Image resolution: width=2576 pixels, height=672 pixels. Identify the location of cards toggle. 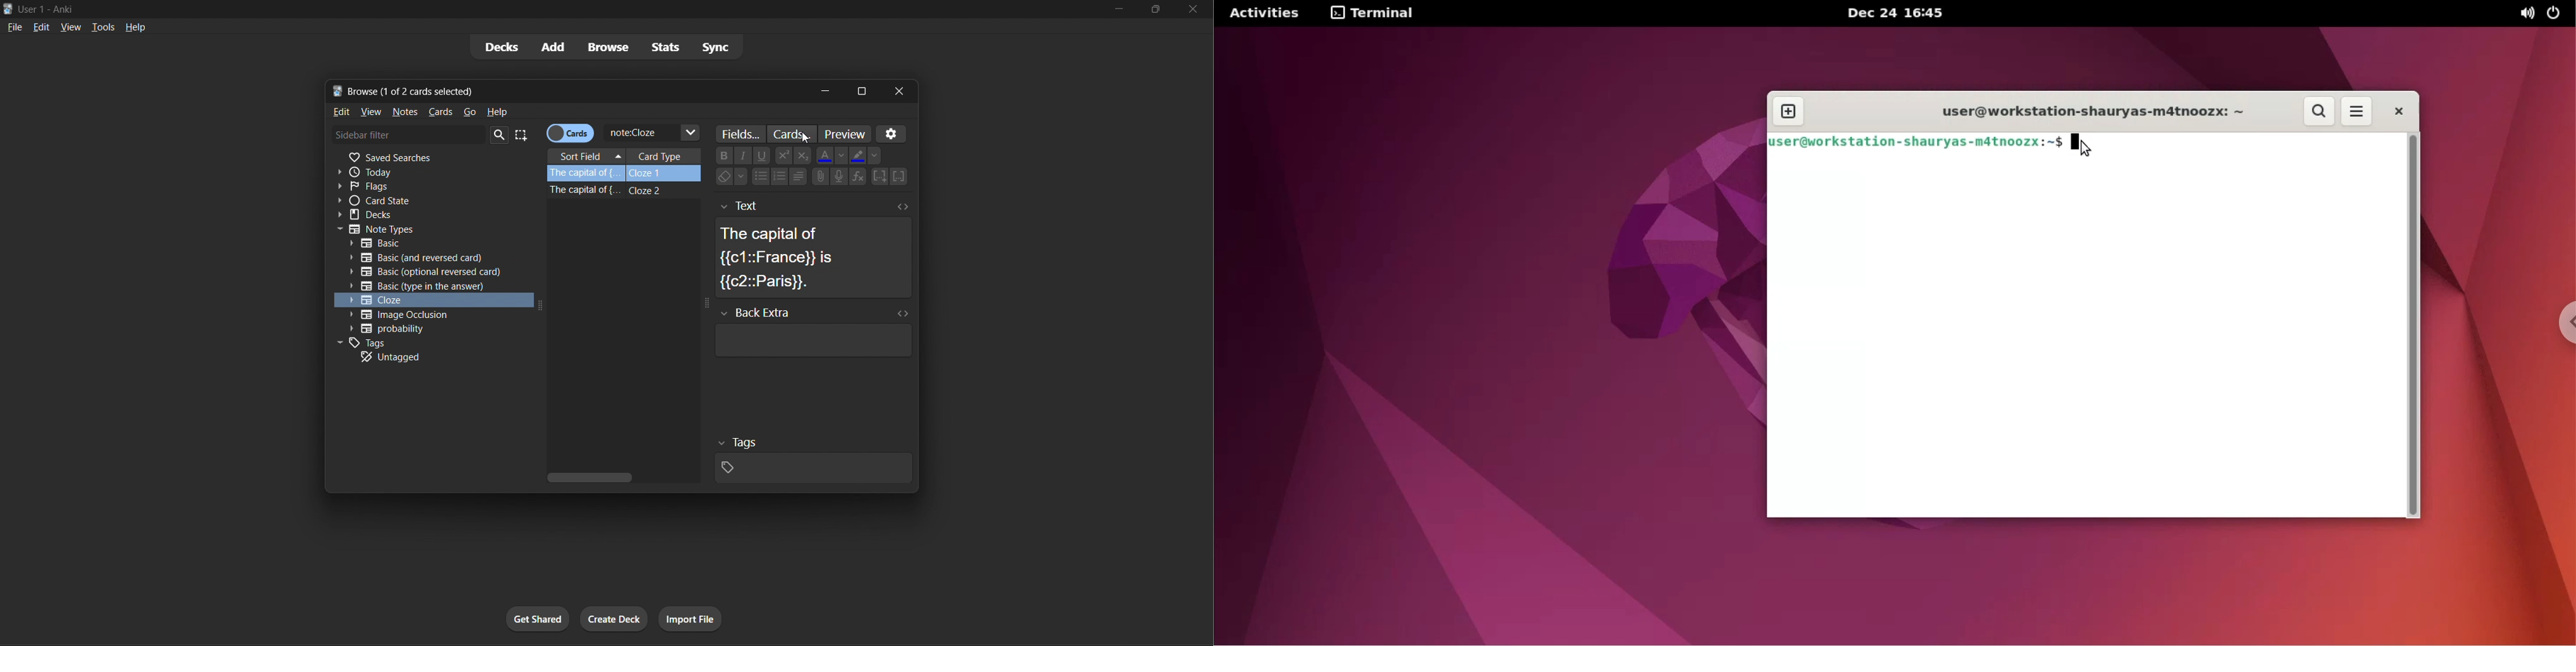
(572, 133).